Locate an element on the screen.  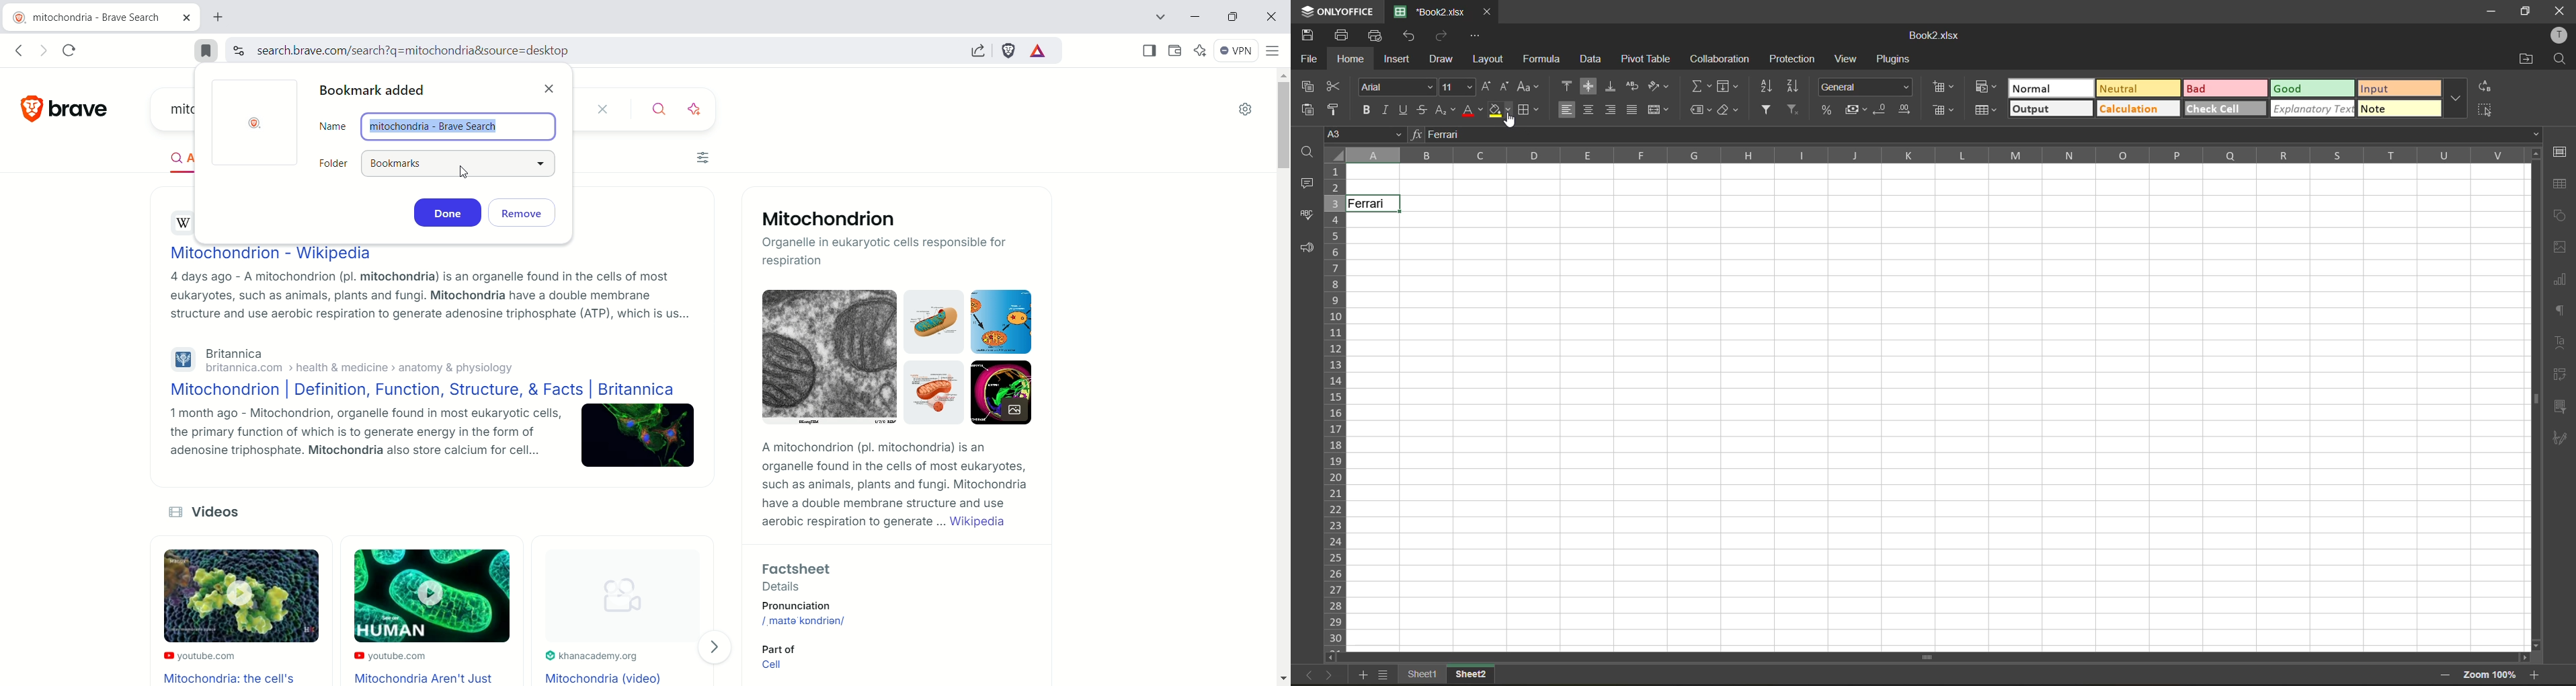
output is located at coordinates (2050, 110).